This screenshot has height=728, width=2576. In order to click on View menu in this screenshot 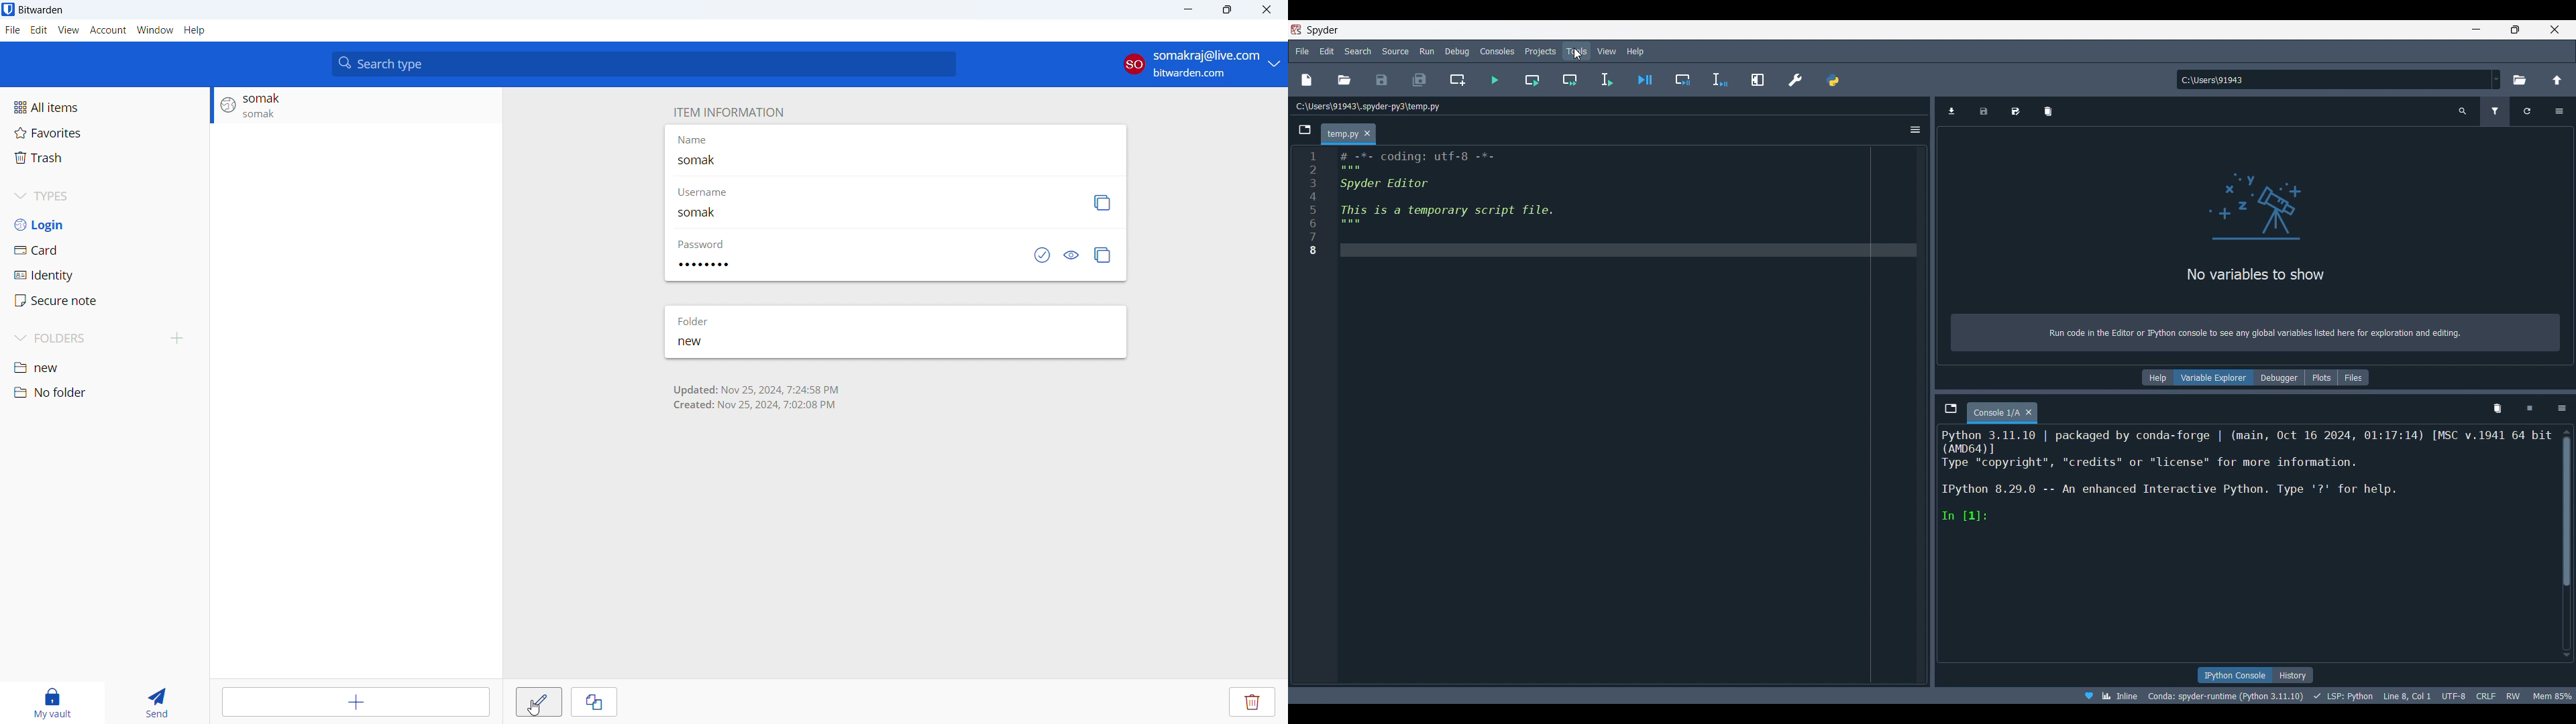, I will do `click(1607, 51)`.